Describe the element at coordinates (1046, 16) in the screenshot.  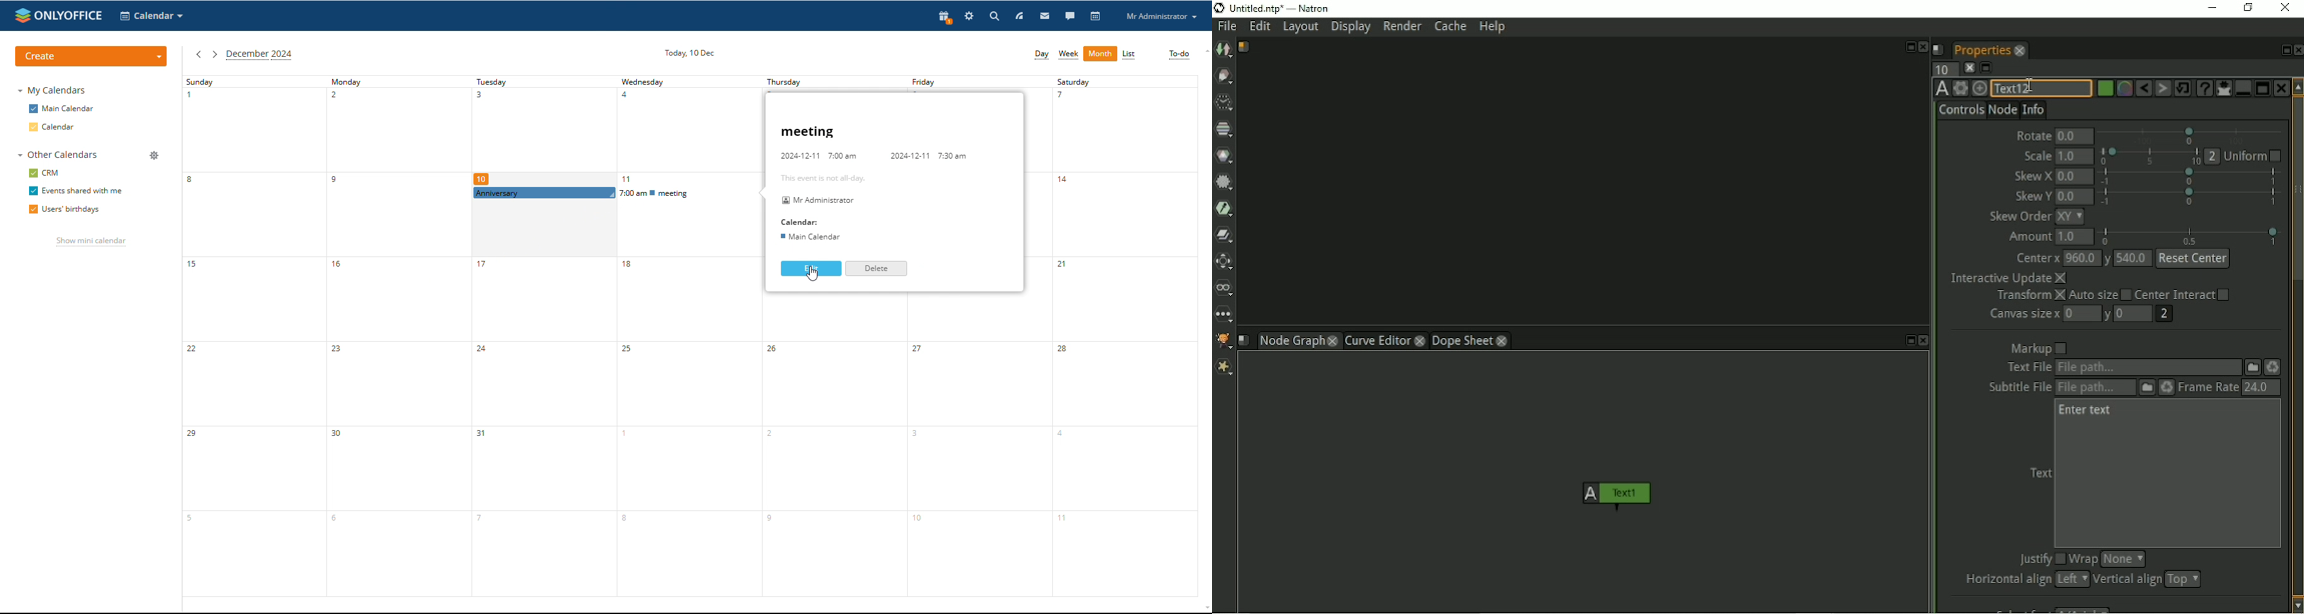
I see `mail` at that location.